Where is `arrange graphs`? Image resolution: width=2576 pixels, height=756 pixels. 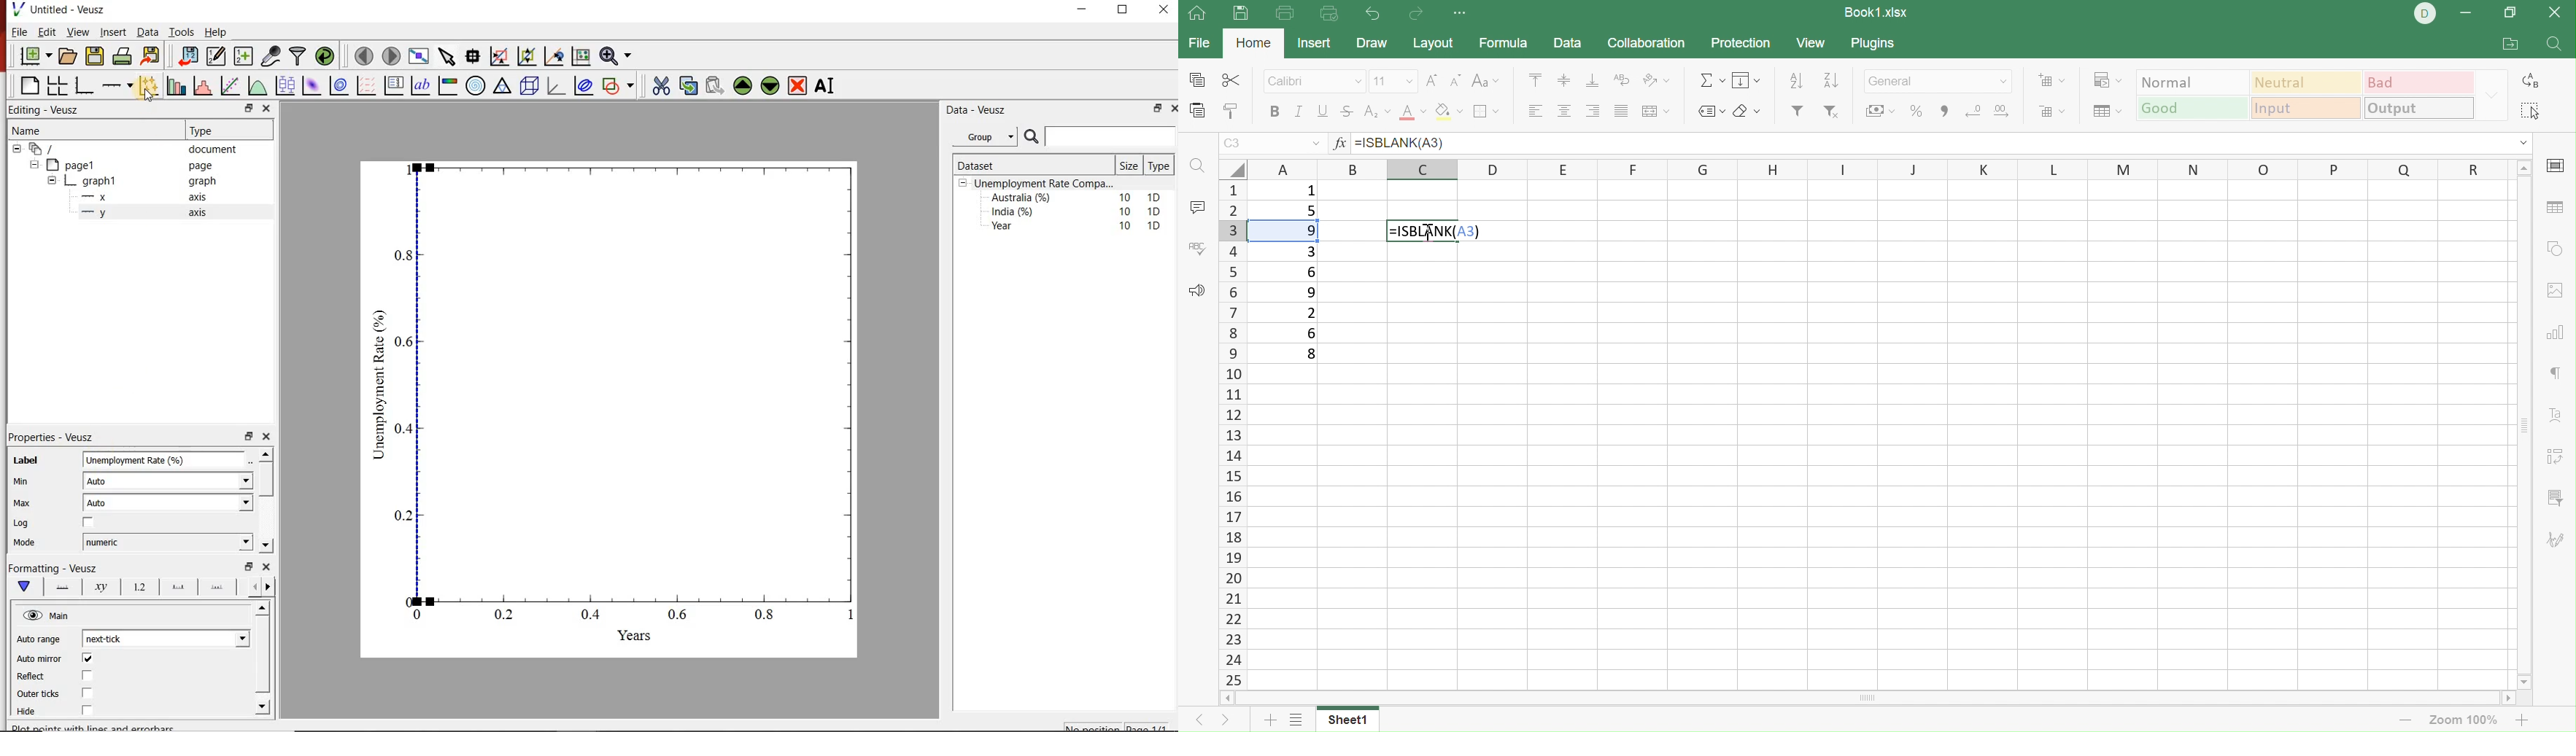 arrange graphs is located at coordinates (57, 85).